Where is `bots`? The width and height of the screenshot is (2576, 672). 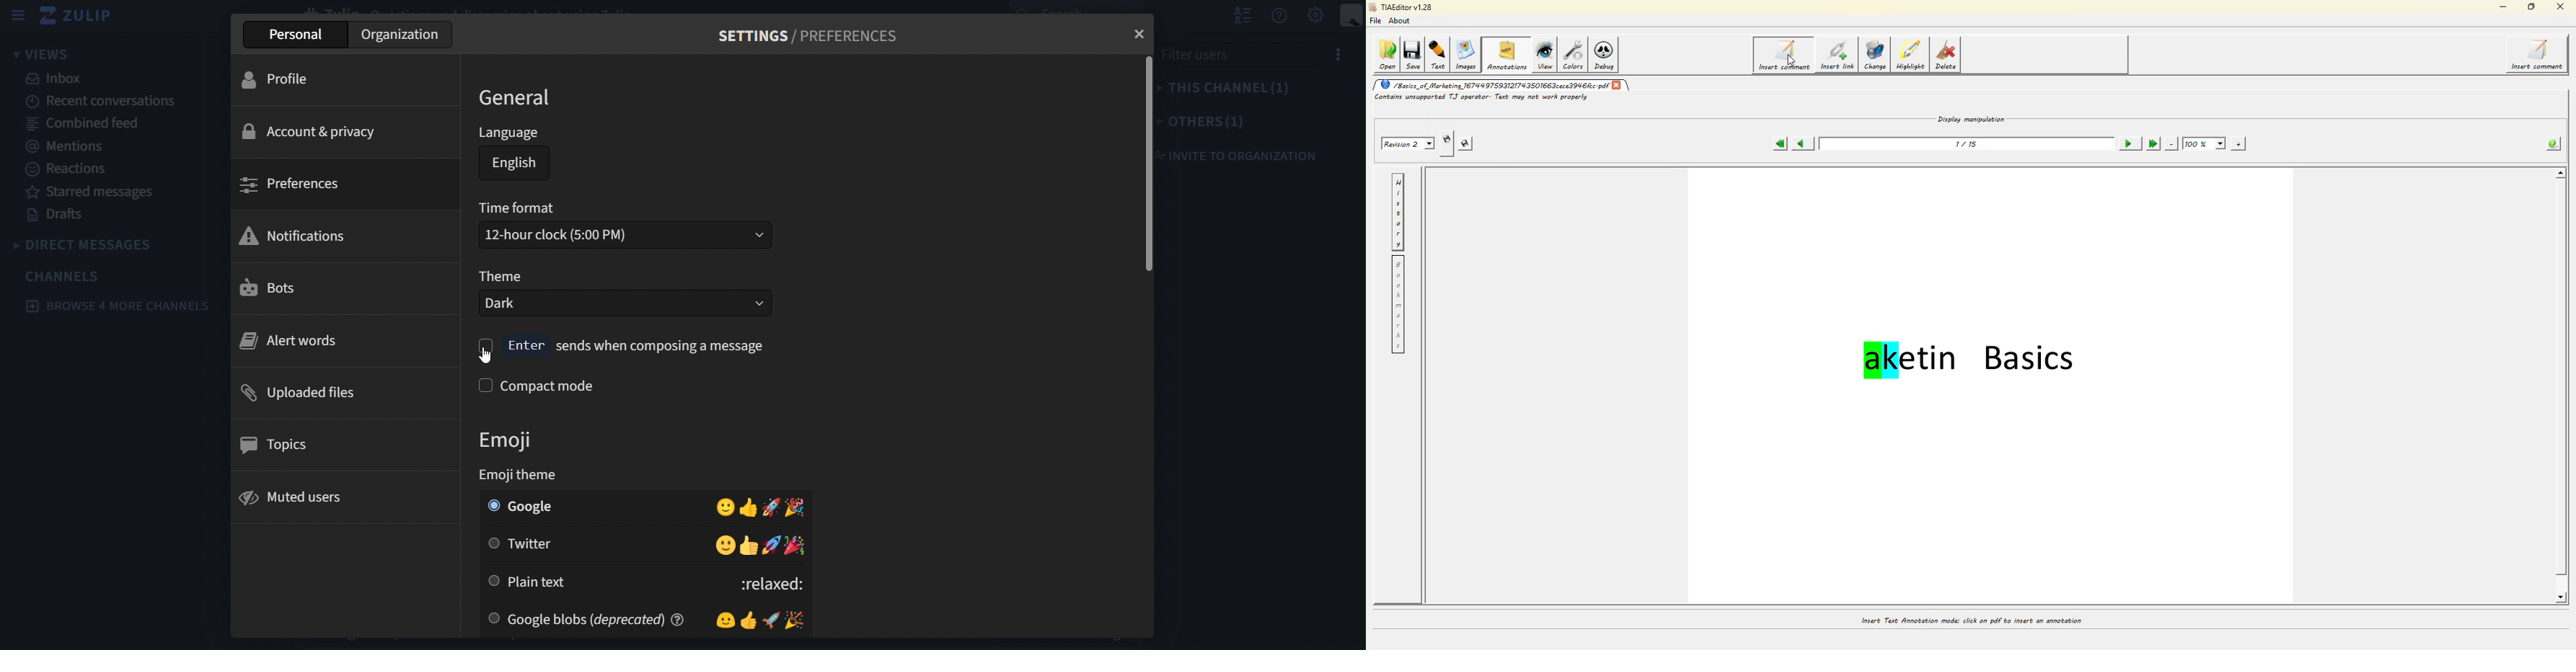 bots is located at coordinates (335, 289).